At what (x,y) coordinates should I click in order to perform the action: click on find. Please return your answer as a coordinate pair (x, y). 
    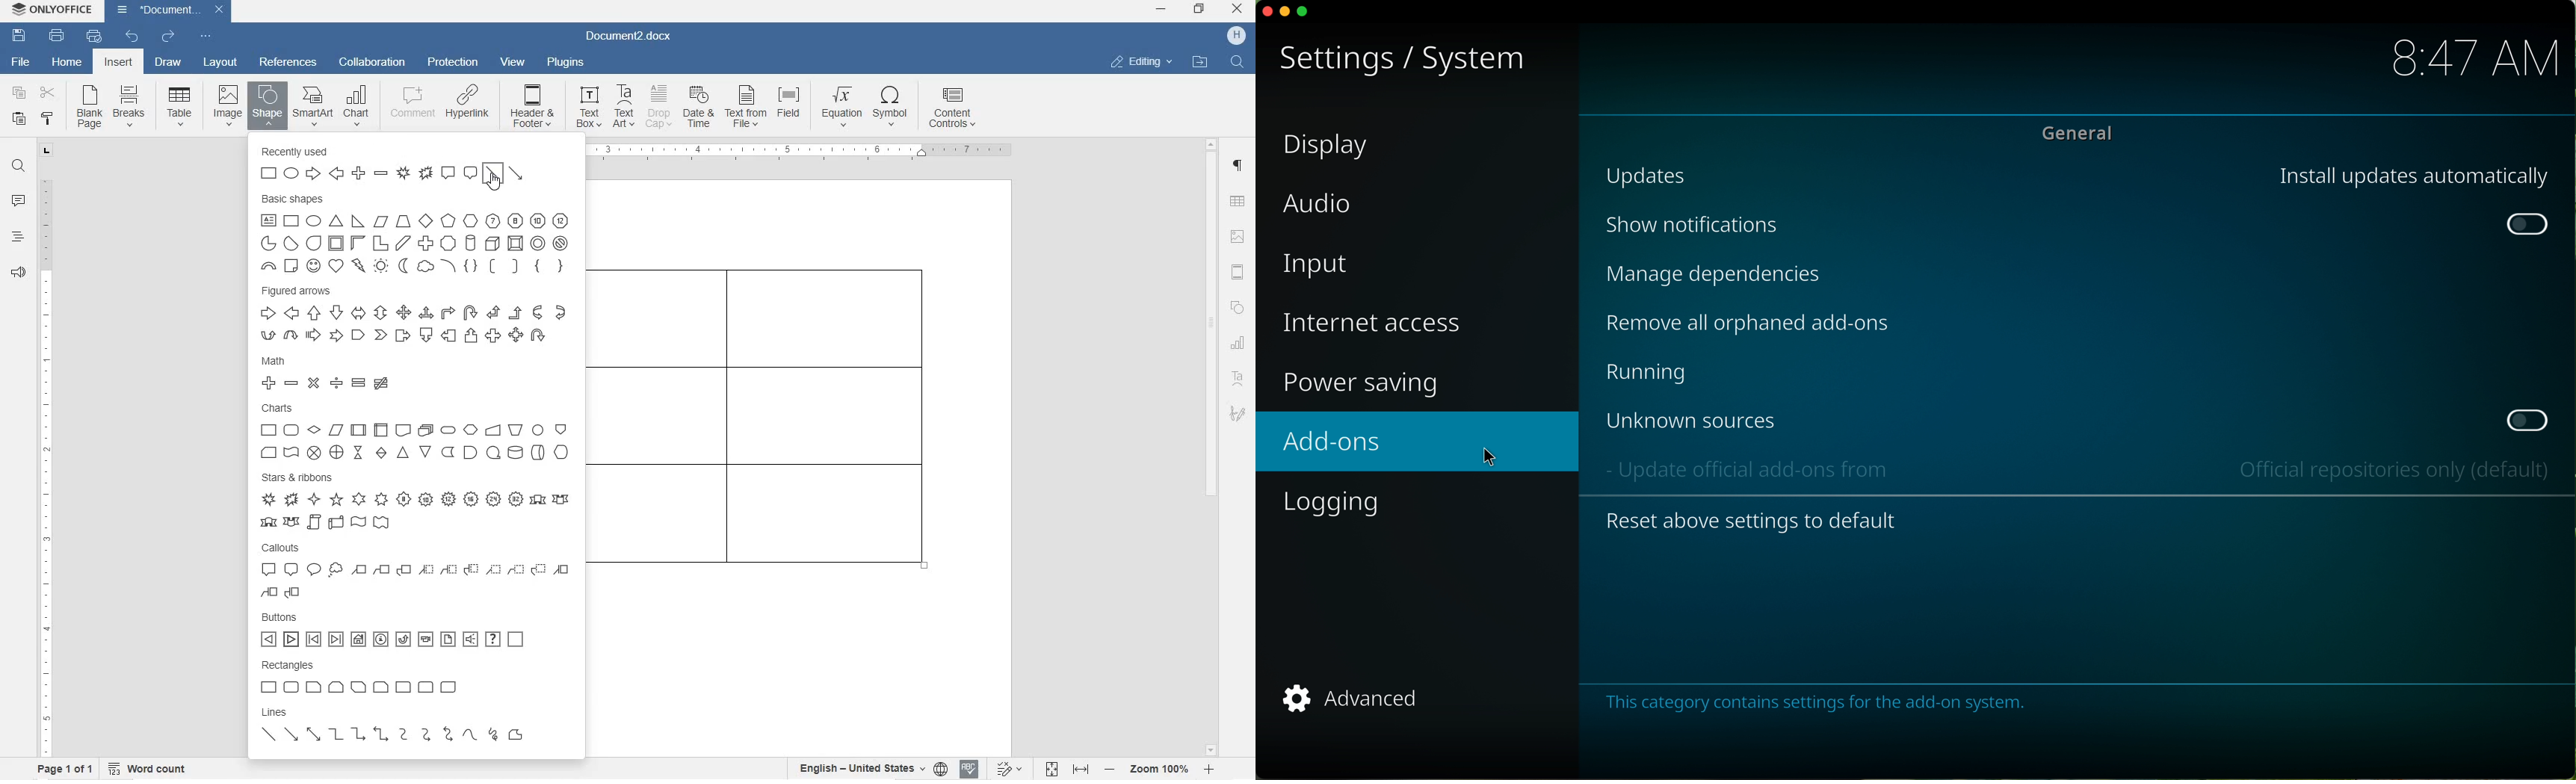
    Looking at the image, I should click on (19, 167).